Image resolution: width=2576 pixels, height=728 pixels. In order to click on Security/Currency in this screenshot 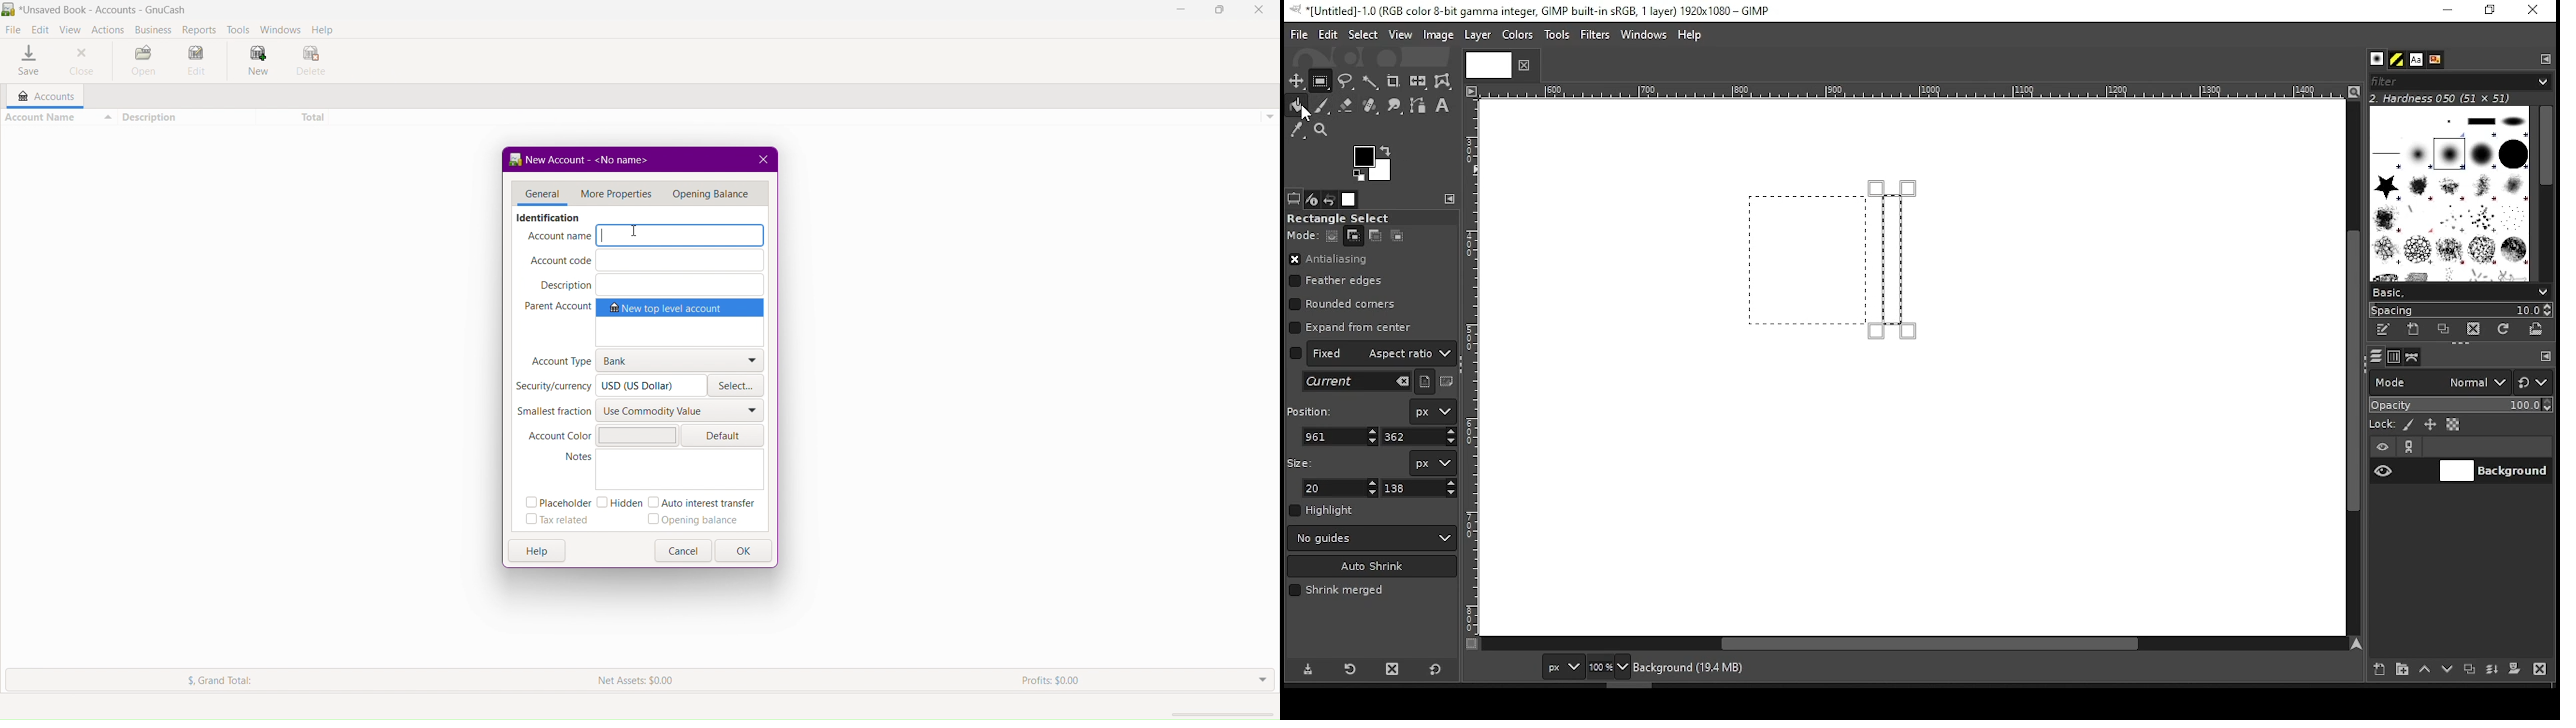, I will do `click(609, 385)`.